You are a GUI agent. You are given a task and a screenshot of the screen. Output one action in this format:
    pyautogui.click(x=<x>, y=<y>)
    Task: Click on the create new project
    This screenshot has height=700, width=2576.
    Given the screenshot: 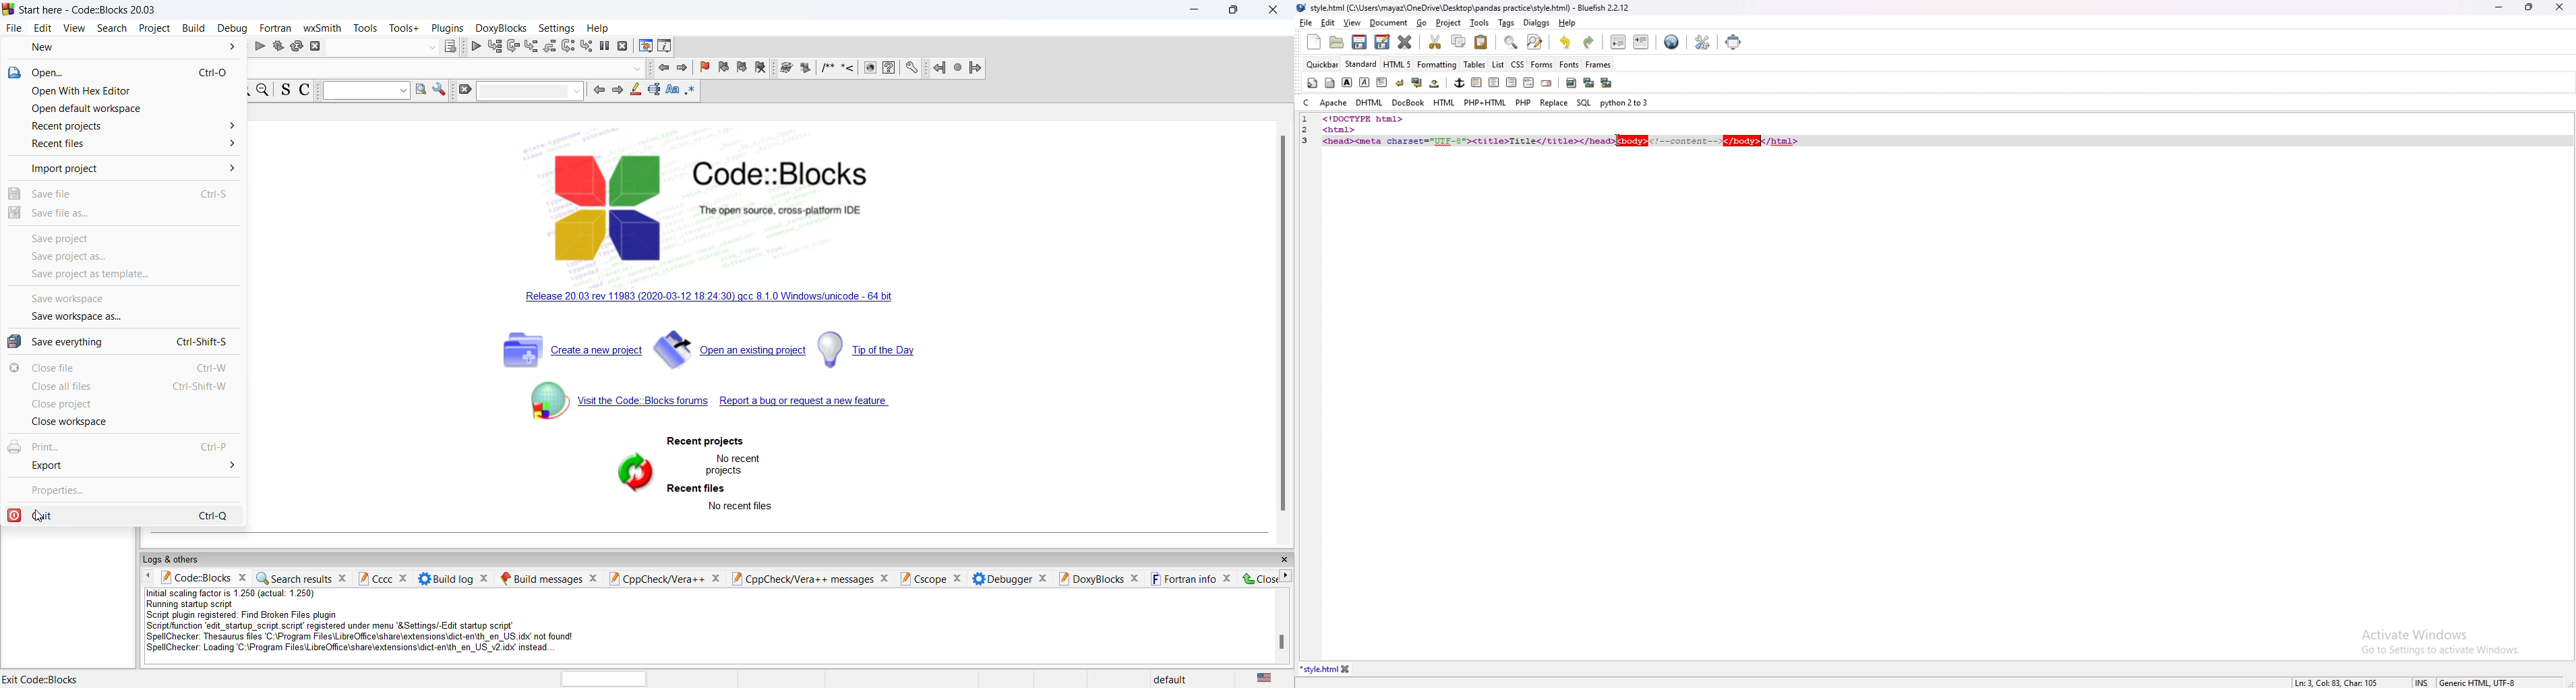 What is the action you would take?
    pyautogui.click(x=571, y=352)
    